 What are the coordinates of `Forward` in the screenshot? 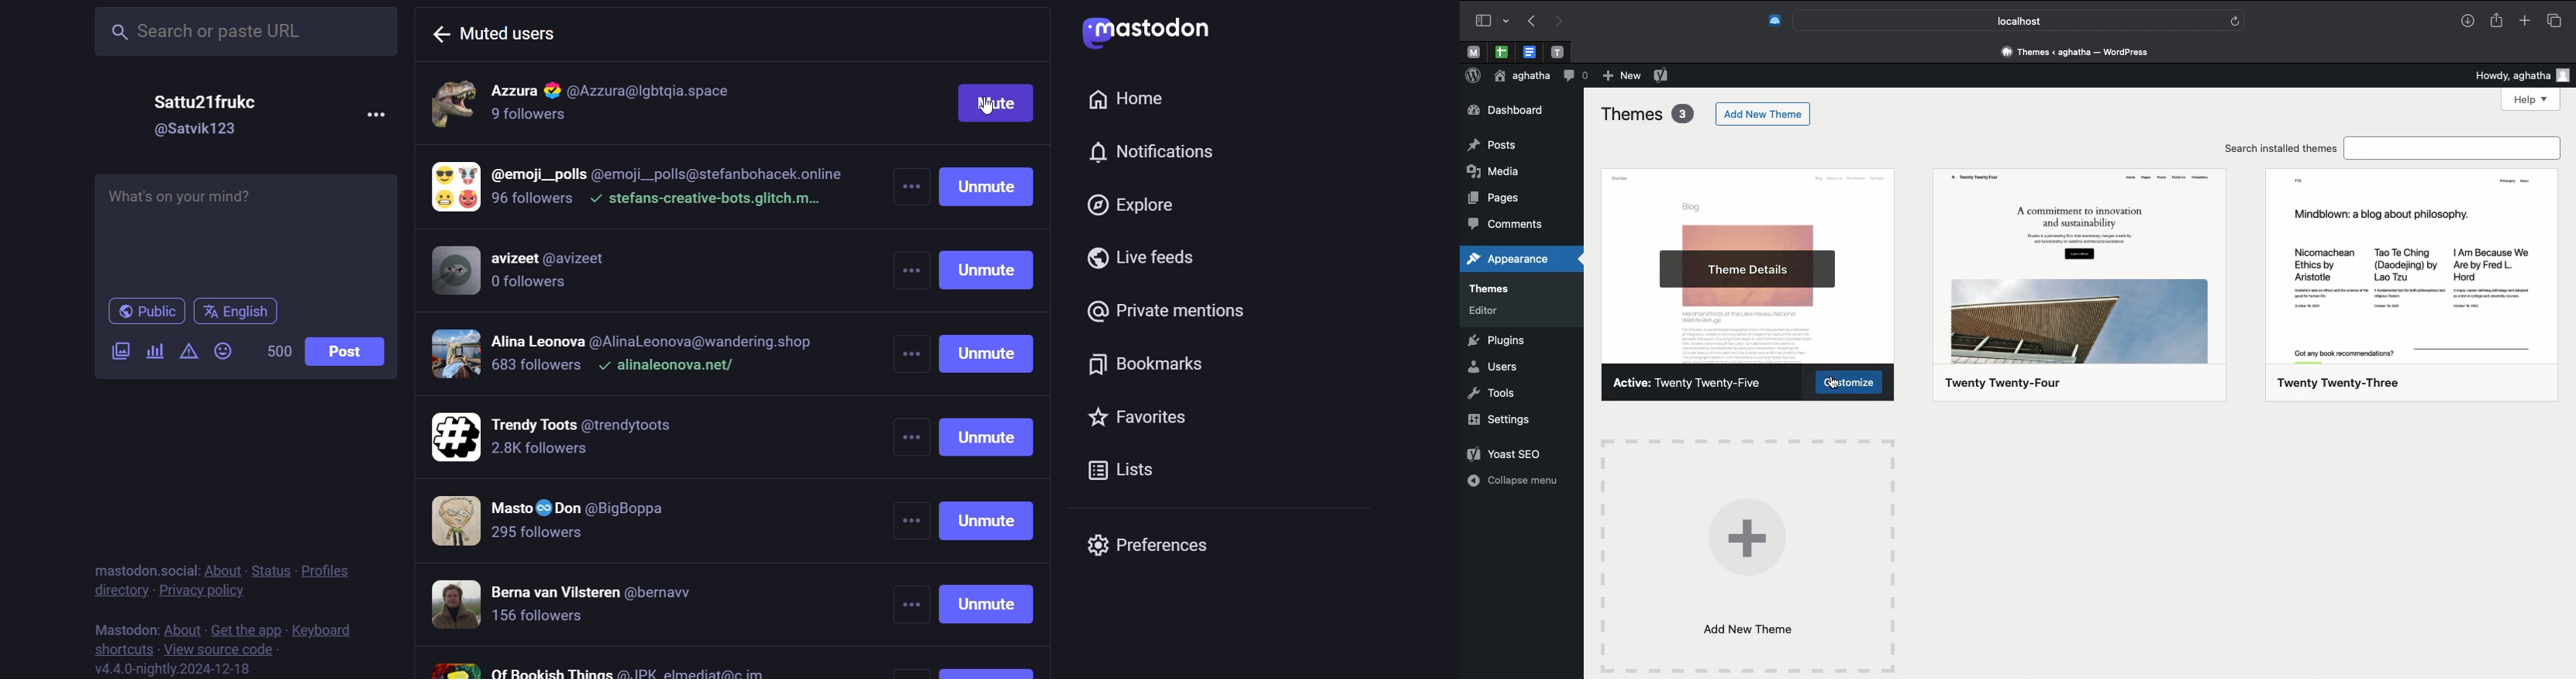 It's located at (1560, 22).